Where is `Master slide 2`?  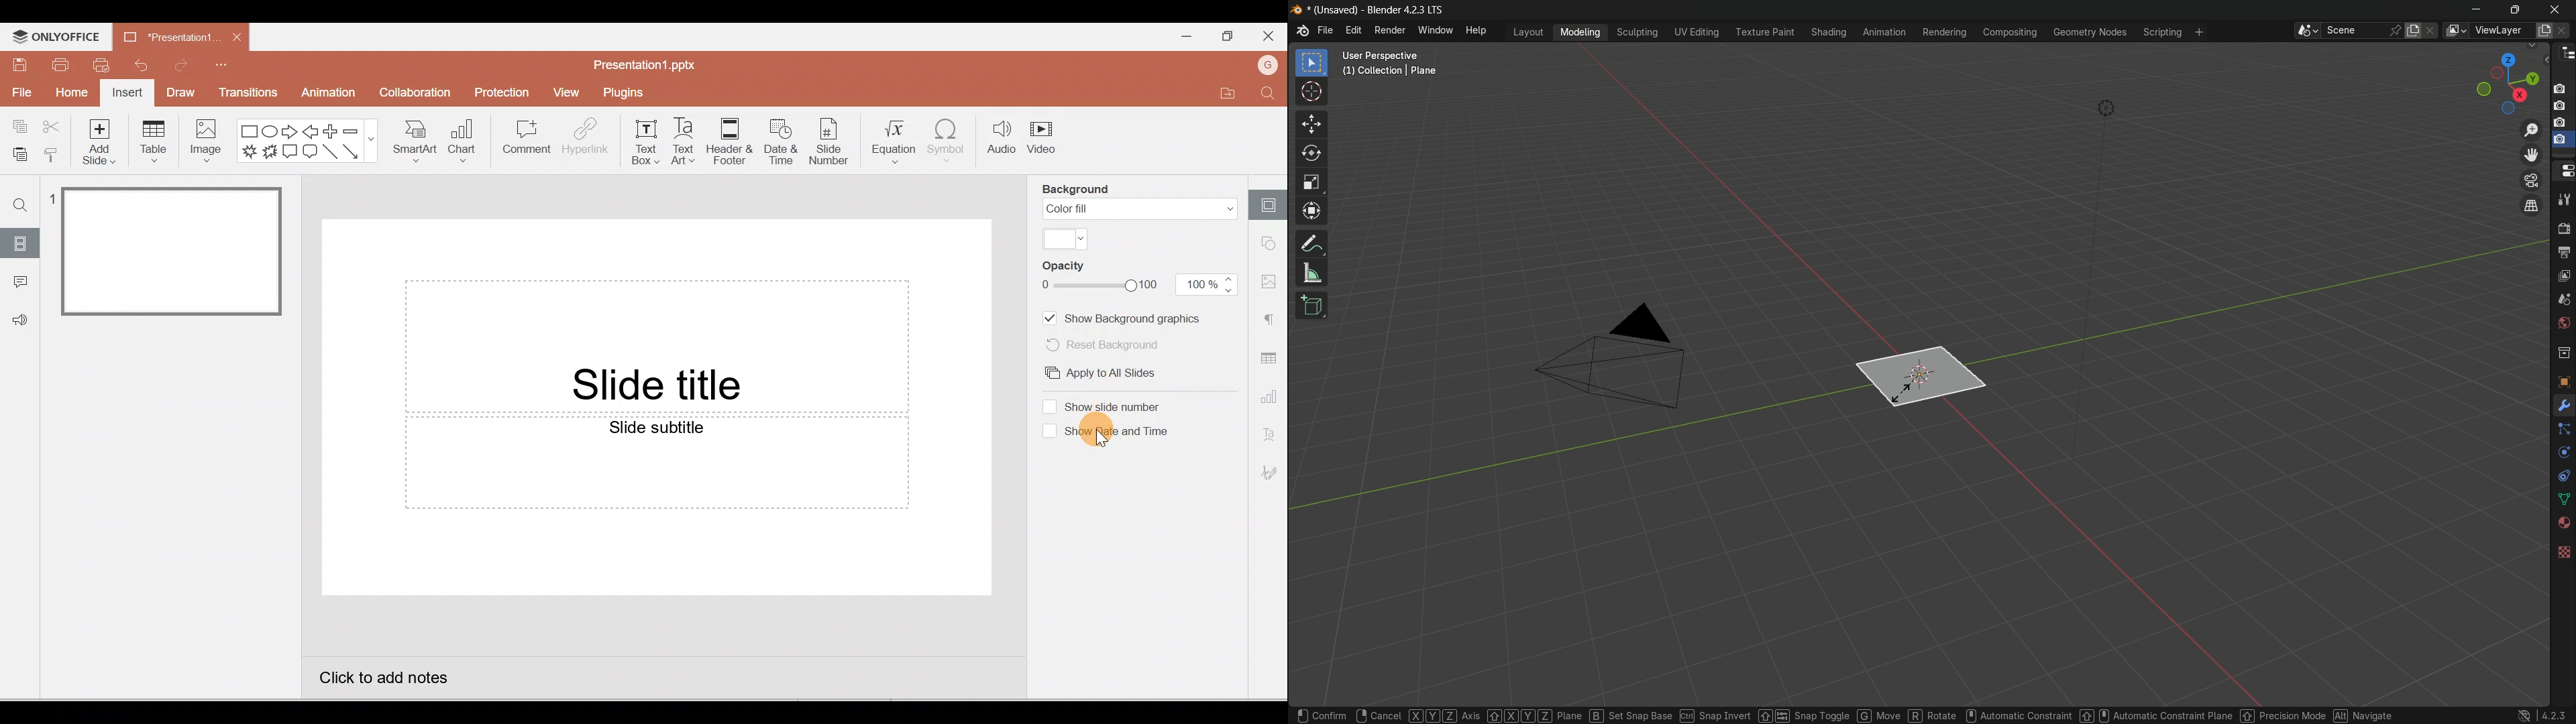
Master slide 2 is located at coordinates (189, 379).